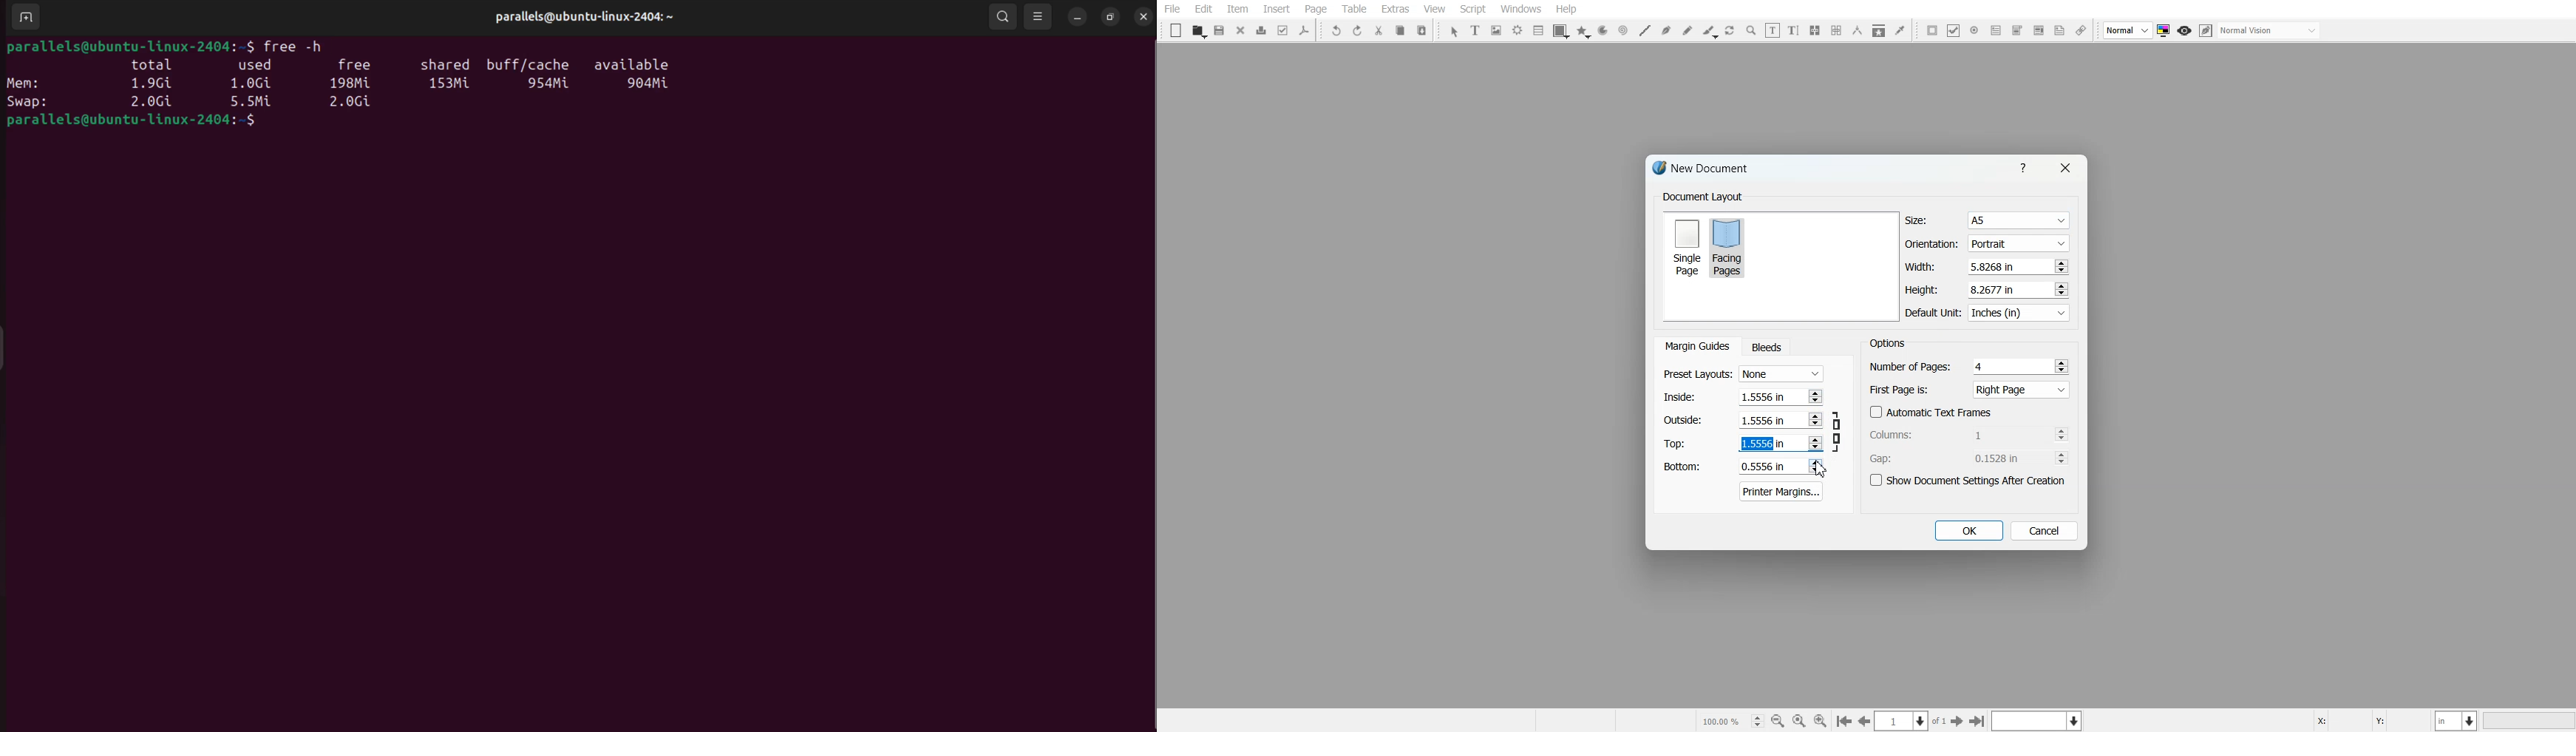 The width and height of the screenshot is (2576, 756). I want to click on Redo, so click(1357, 30).